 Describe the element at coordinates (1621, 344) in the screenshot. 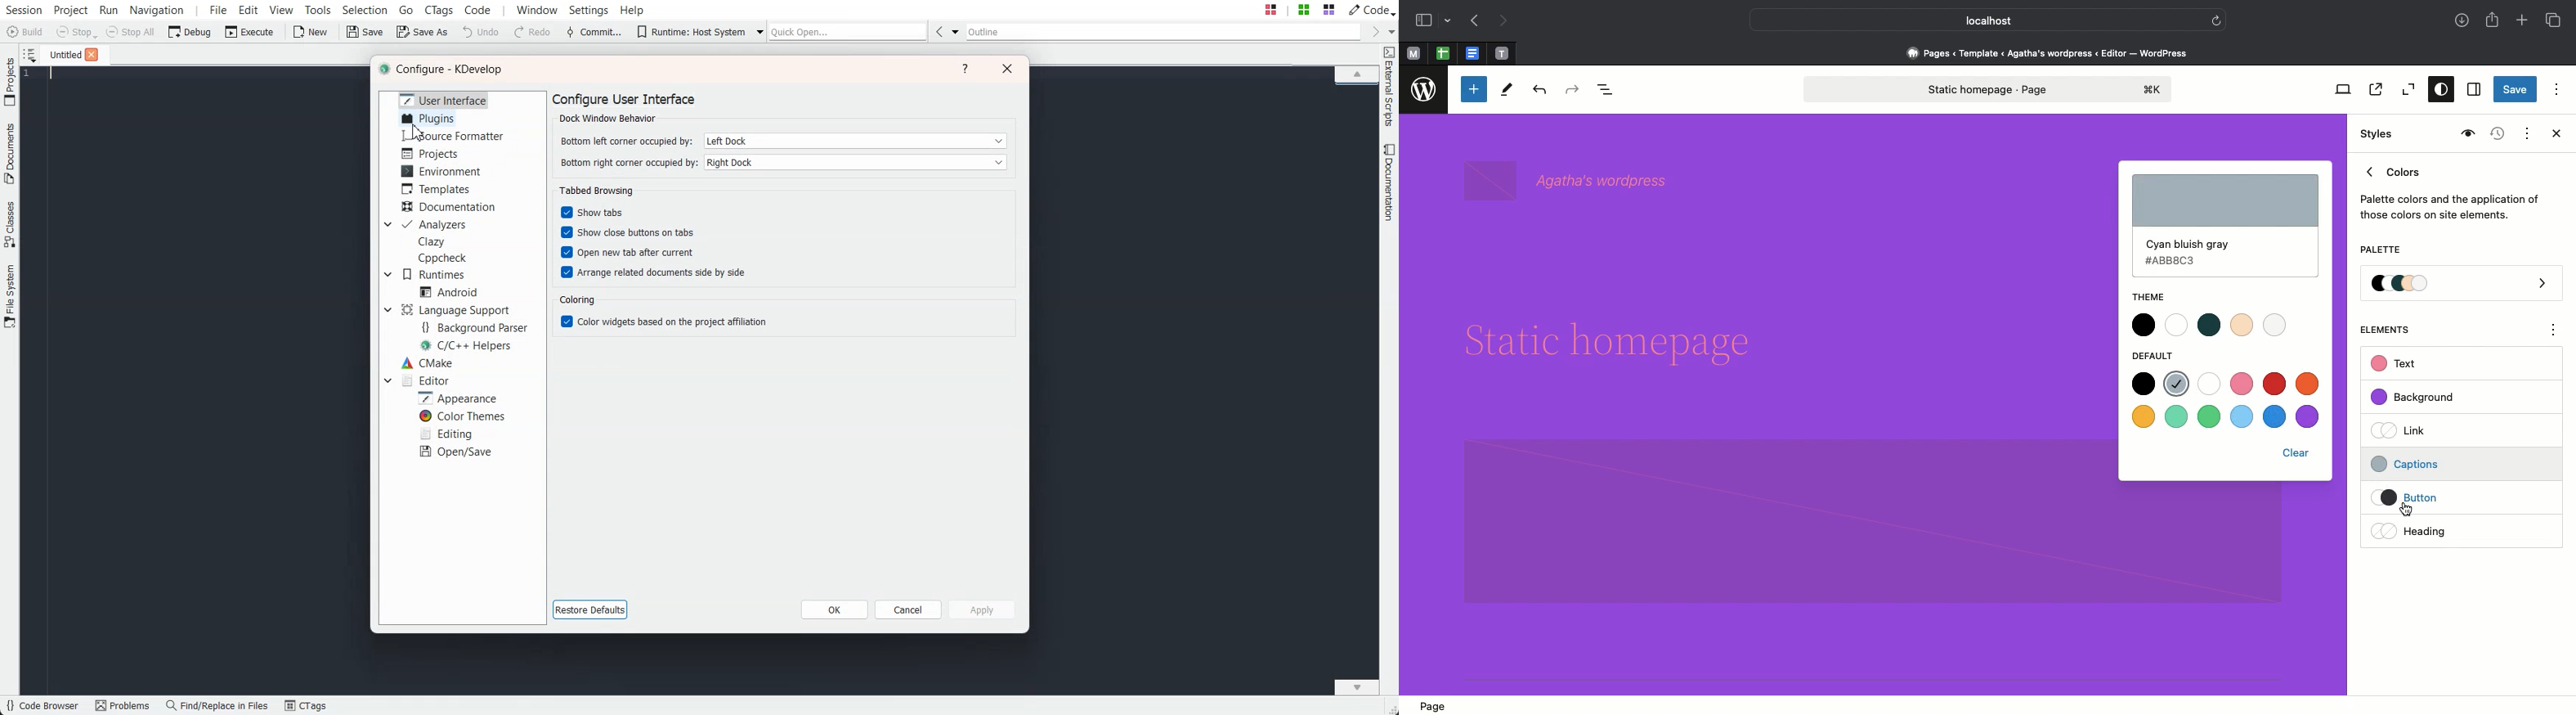

I see `Headline` at that location.